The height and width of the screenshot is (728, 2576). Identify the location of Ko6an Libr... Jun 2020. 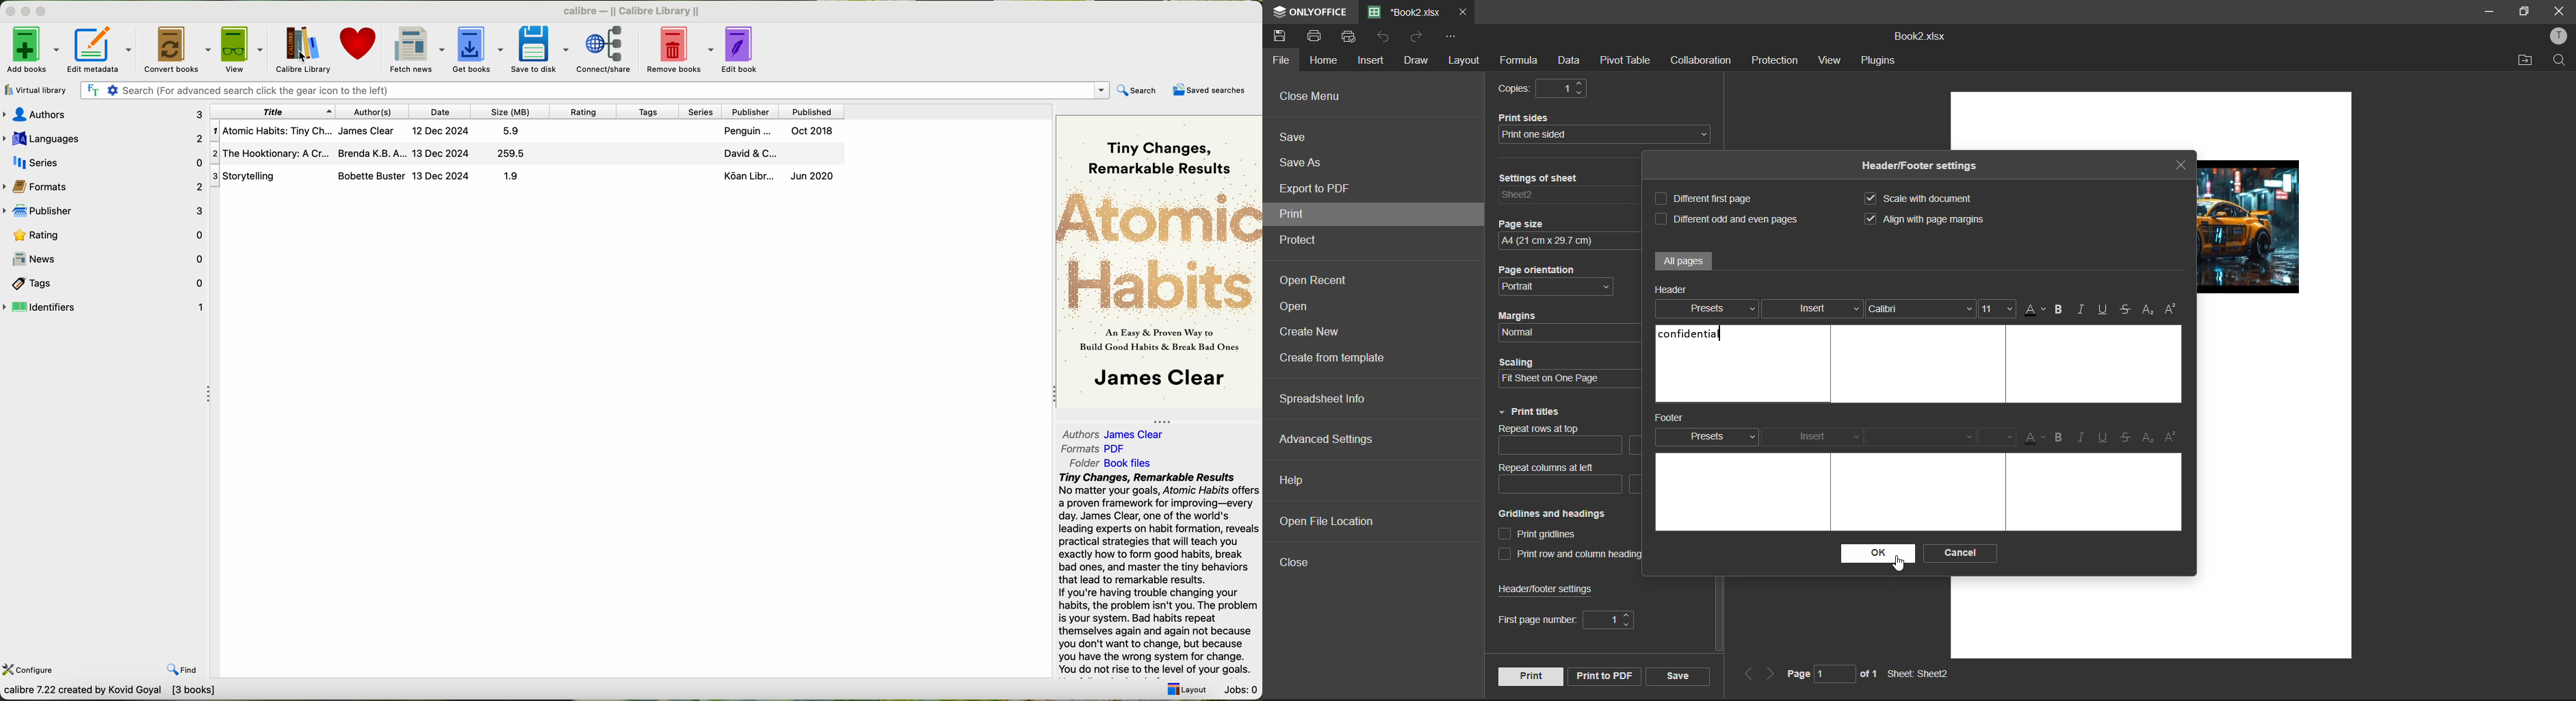
(776, 178).